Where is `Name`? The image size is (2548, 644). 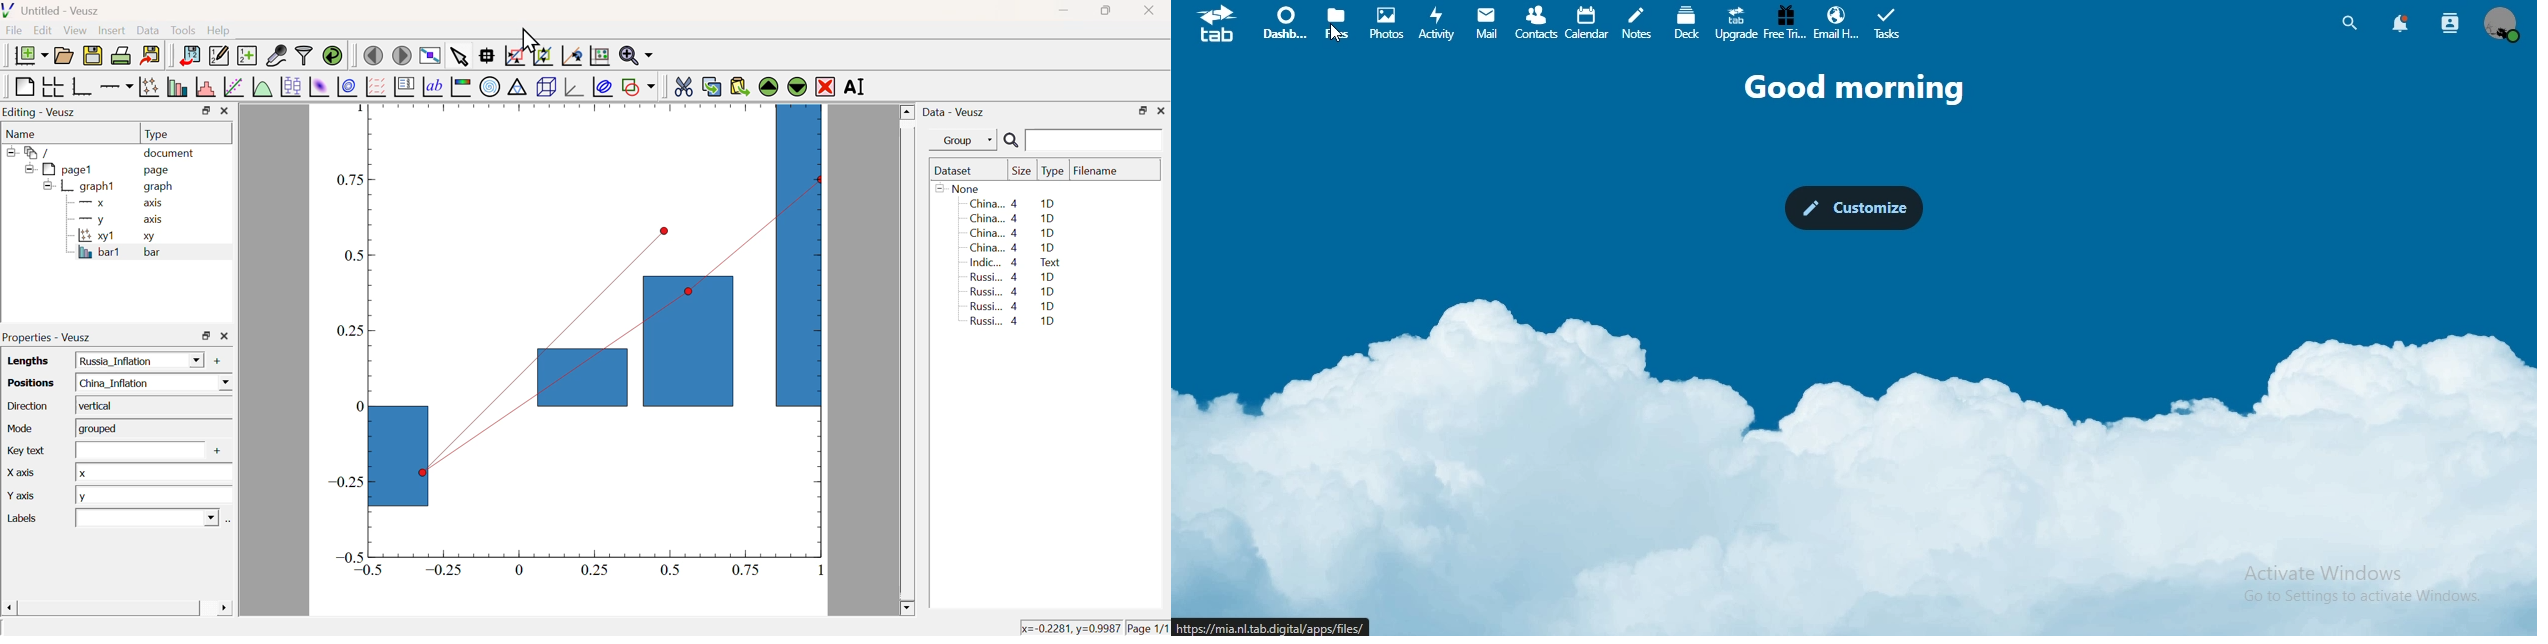
Name is located at coordinates (22, 134).